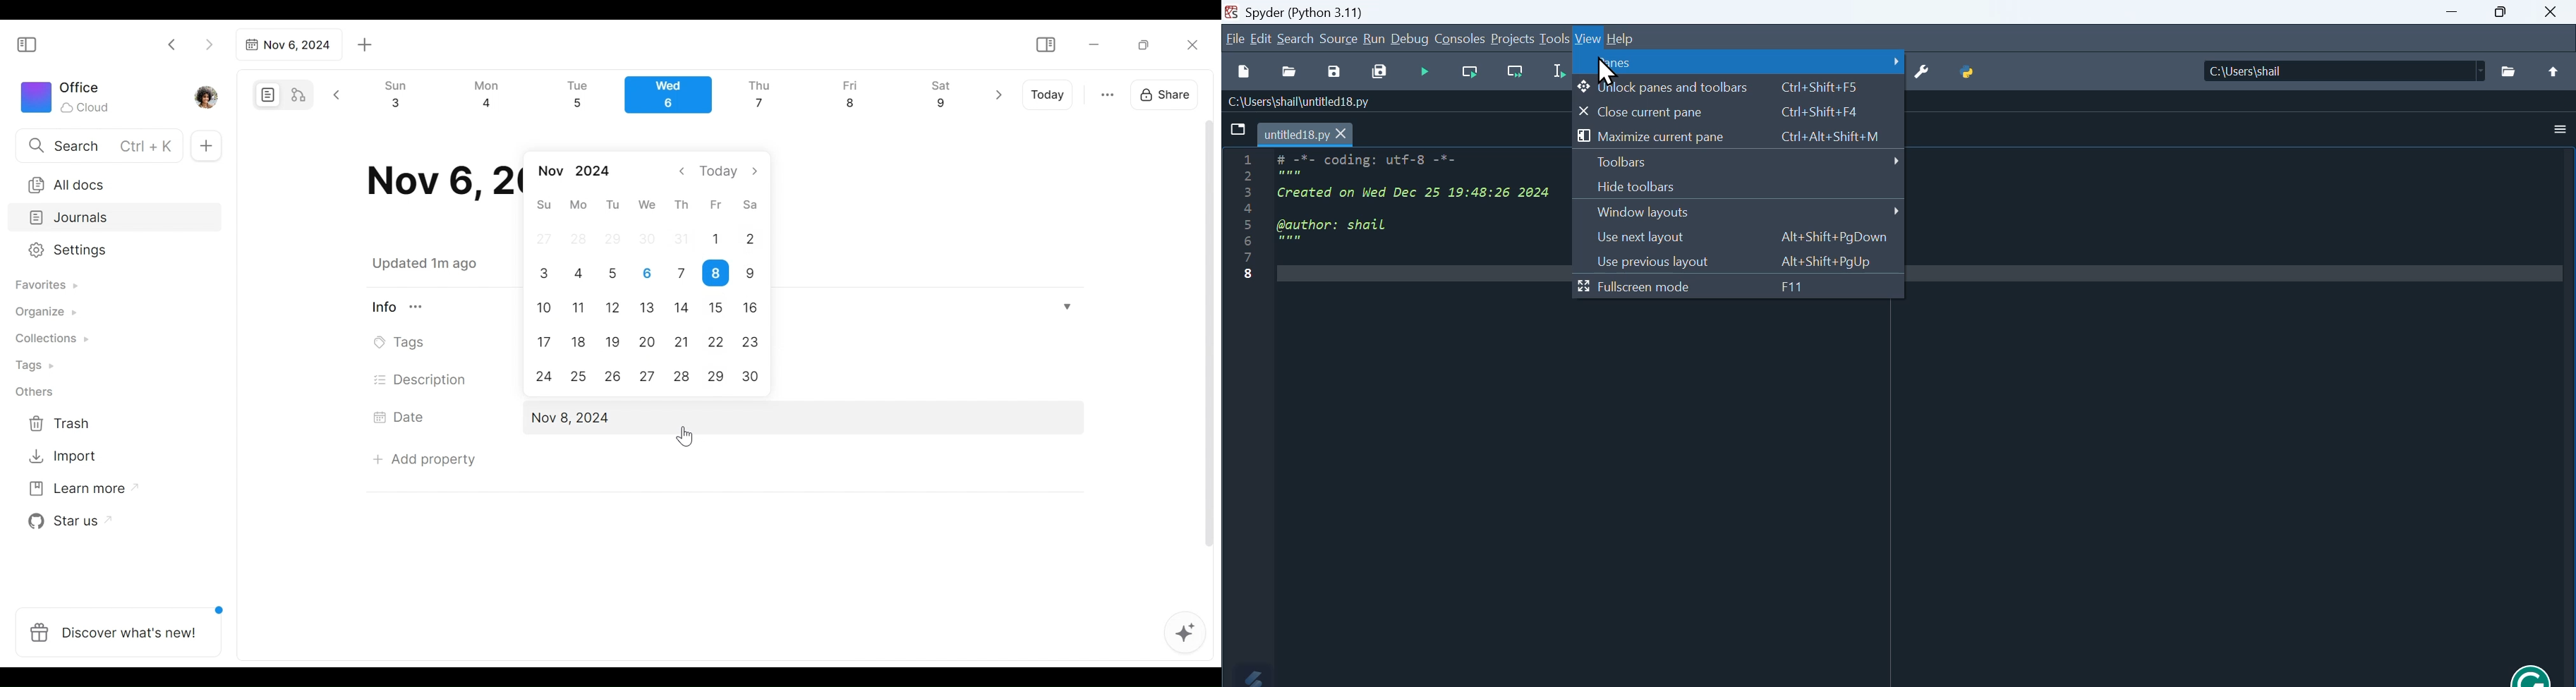 The image size is (2576, 700). What do you see at coordinates (1381, 70) in the screenshot?
I see `Save all` at bounding box center [1381, 70].